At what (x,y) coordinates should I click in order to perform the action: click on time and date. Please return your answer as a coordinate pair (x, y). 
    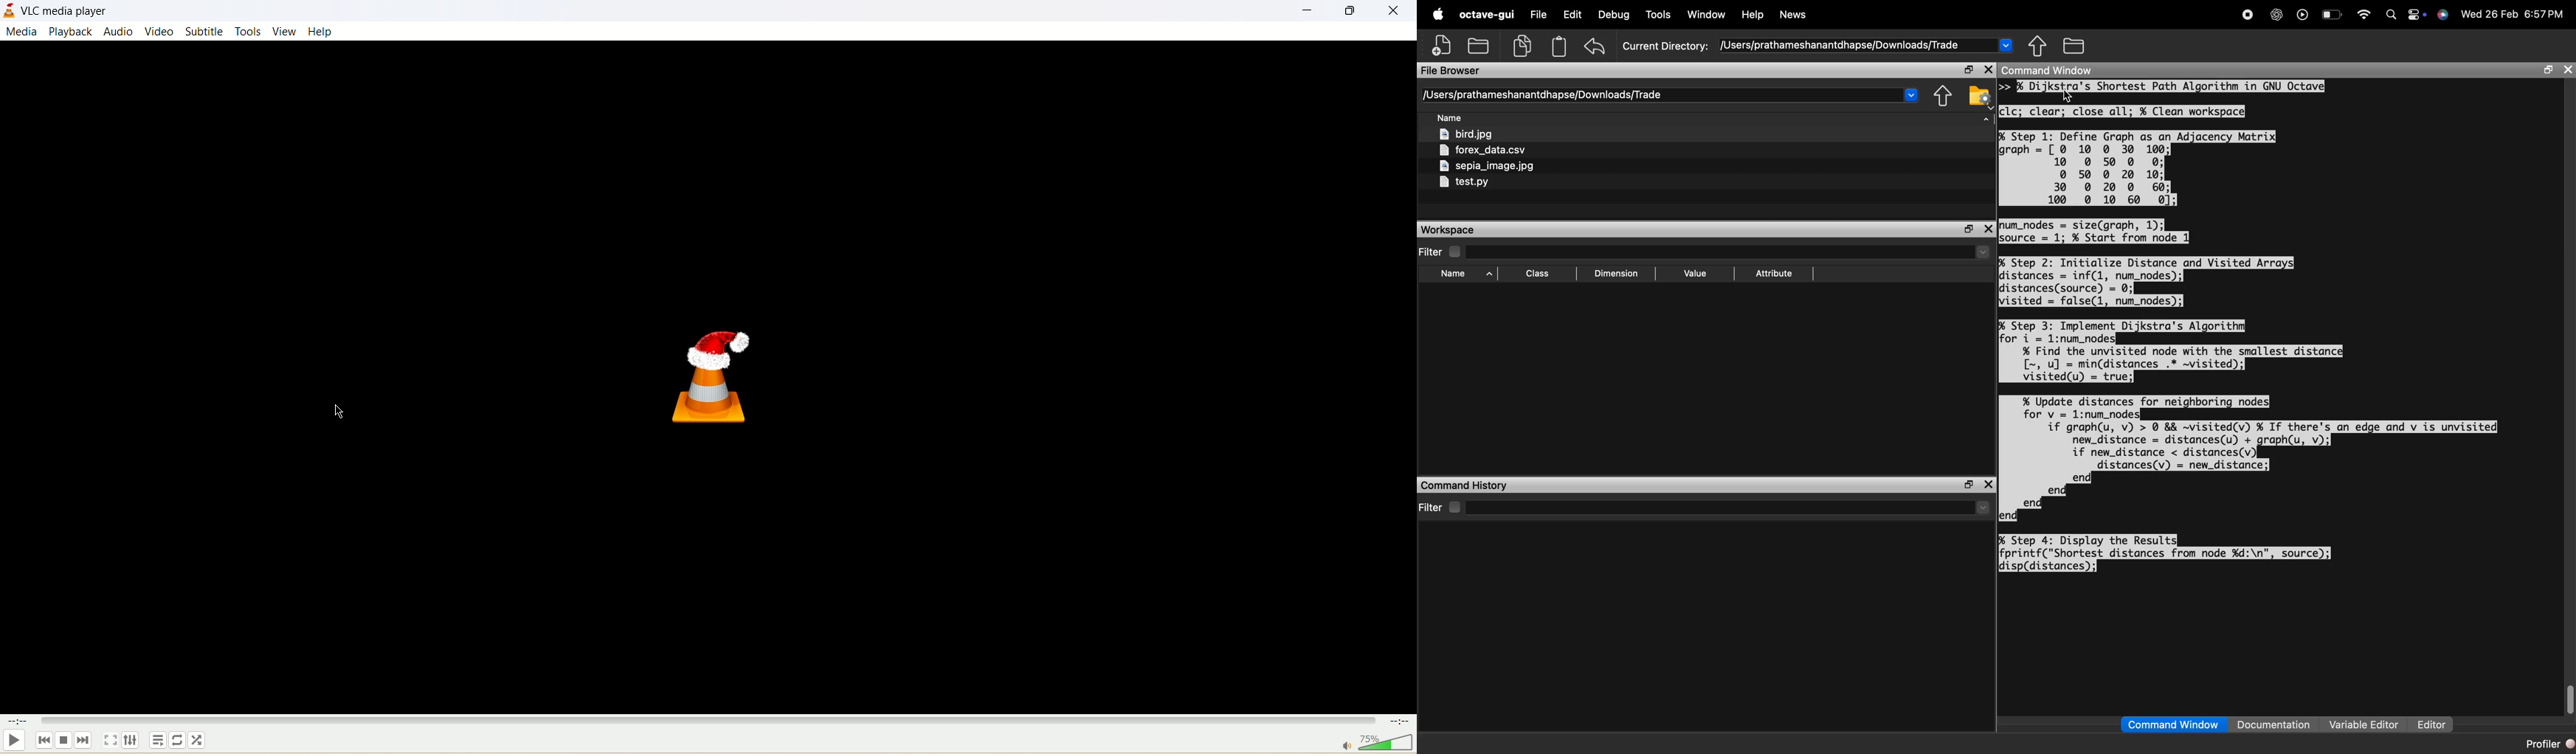
    Looking at the image, I should click on (2515, 15).